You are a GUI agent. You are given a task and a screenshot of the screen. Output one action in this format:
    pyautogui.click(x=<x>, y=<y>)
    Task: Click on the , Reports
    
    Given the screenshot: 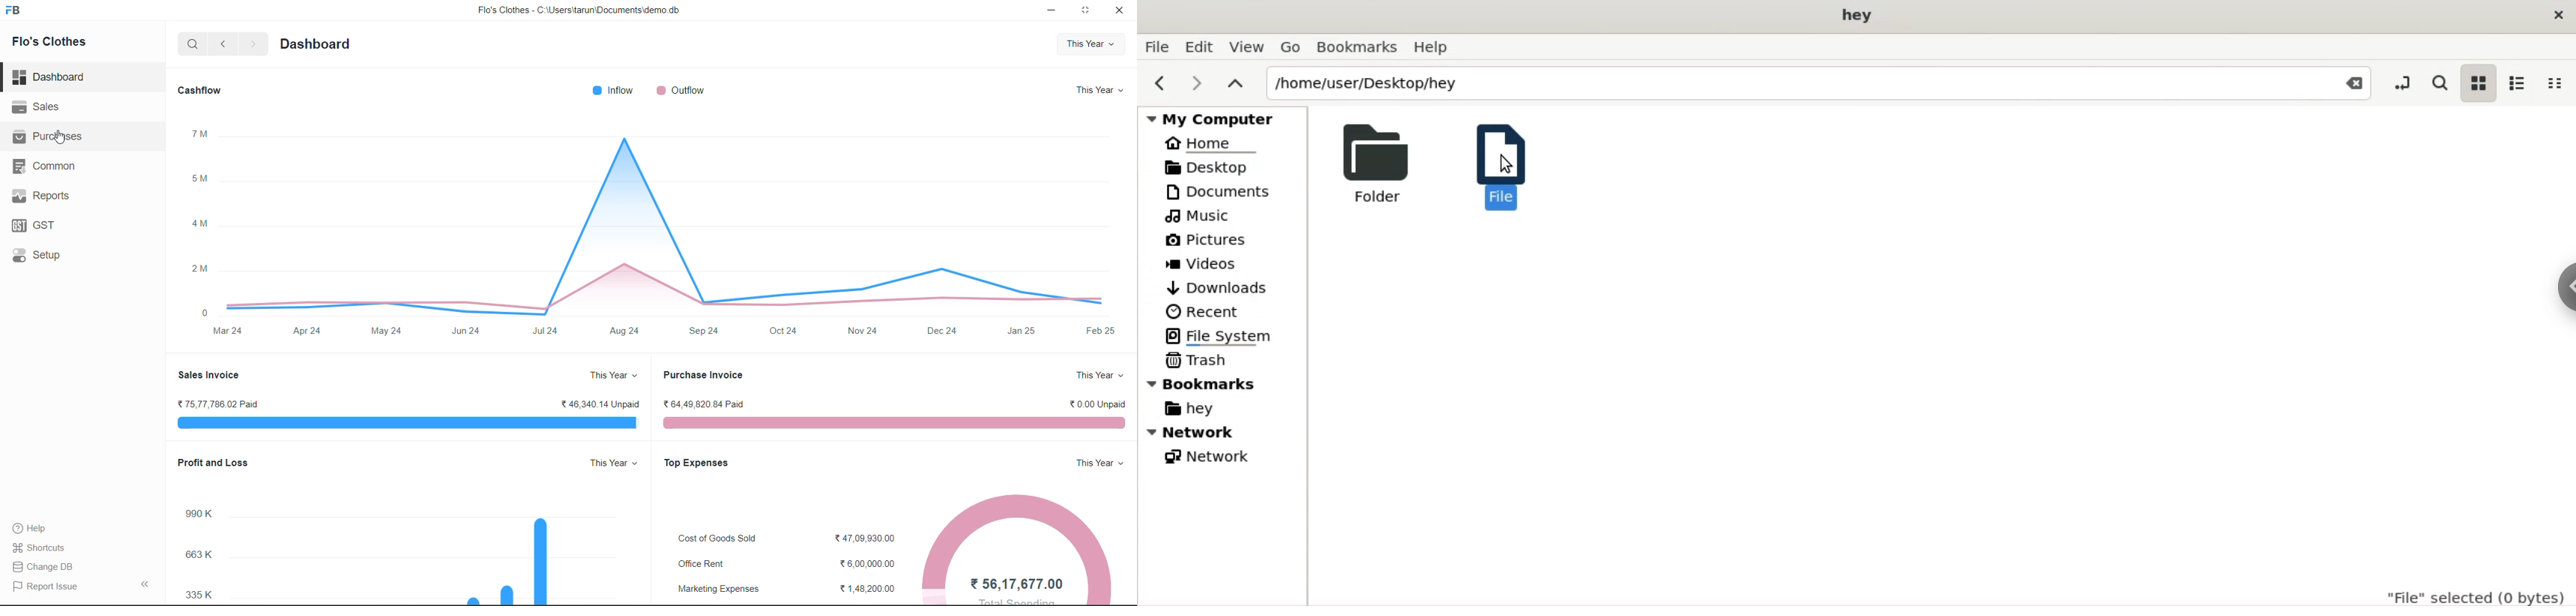 What is the action you would take?
    pyautogui.click(x=44, y=195)
    